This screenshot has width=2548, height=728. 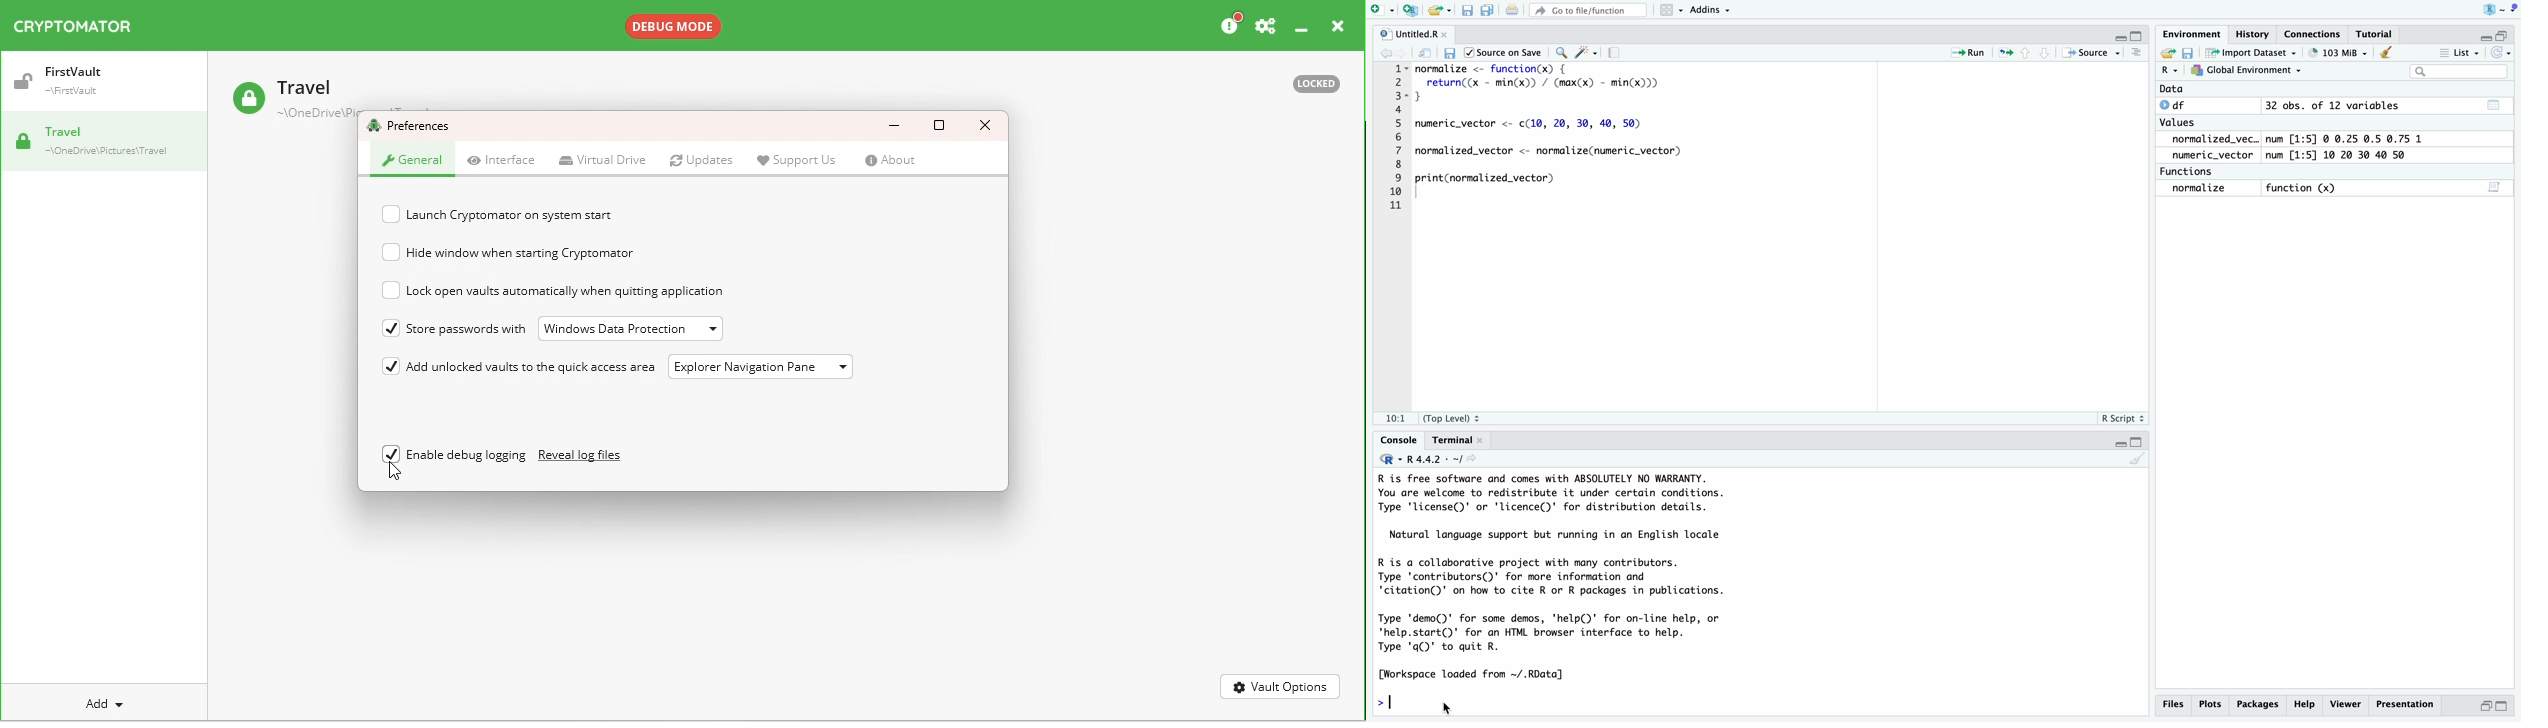 I want to click on History, so click(x=2253, y=32).